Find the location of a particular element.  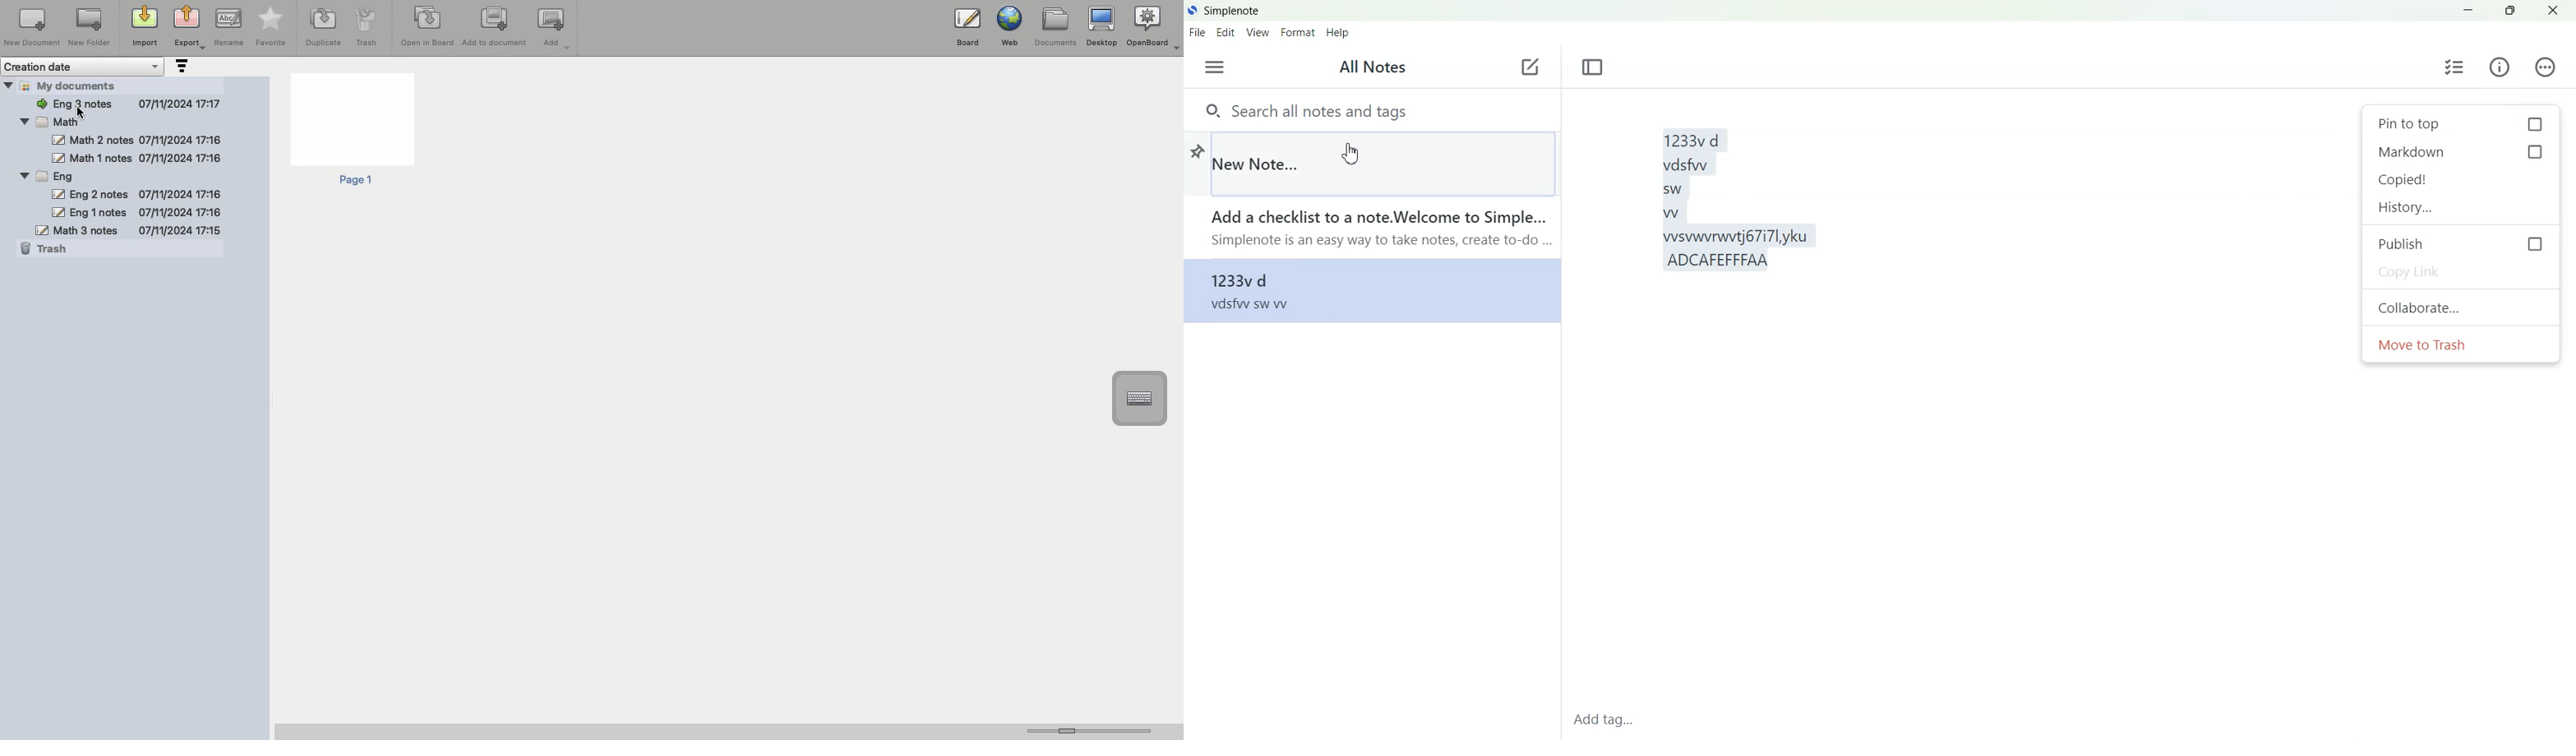

Eng is located at coordinates (55, 176).